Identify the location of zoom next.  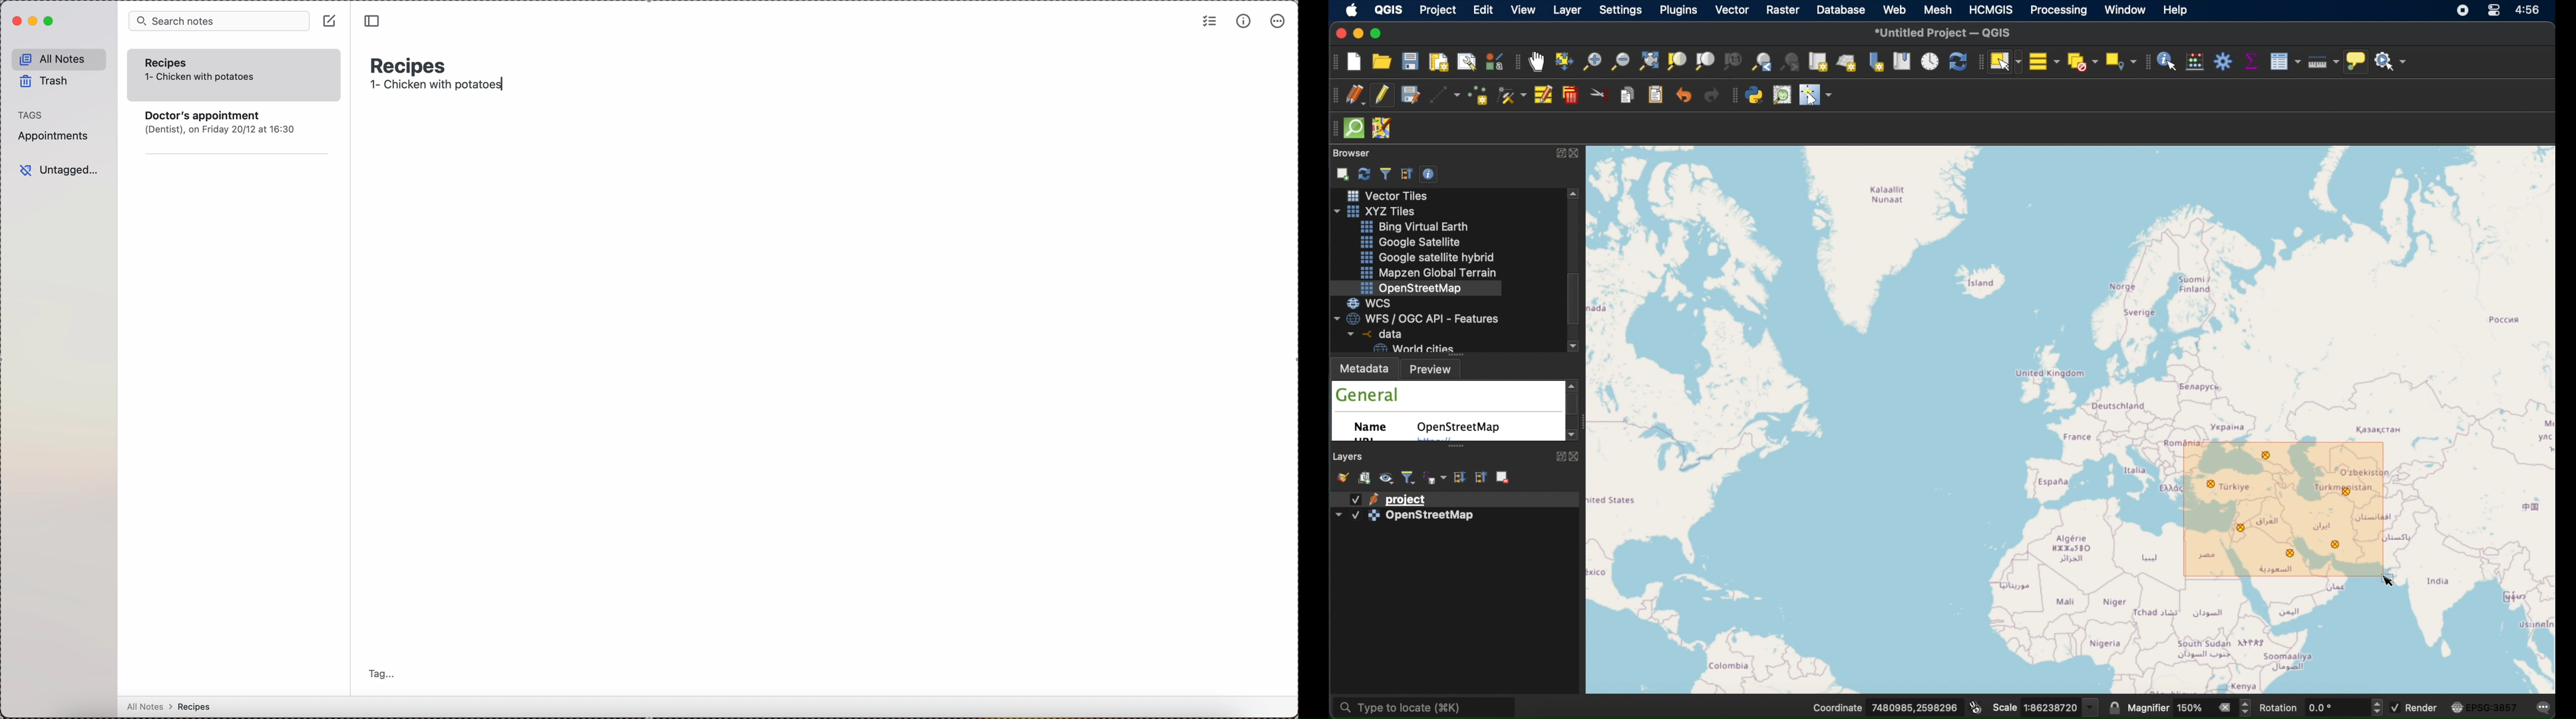
(1791, 63).